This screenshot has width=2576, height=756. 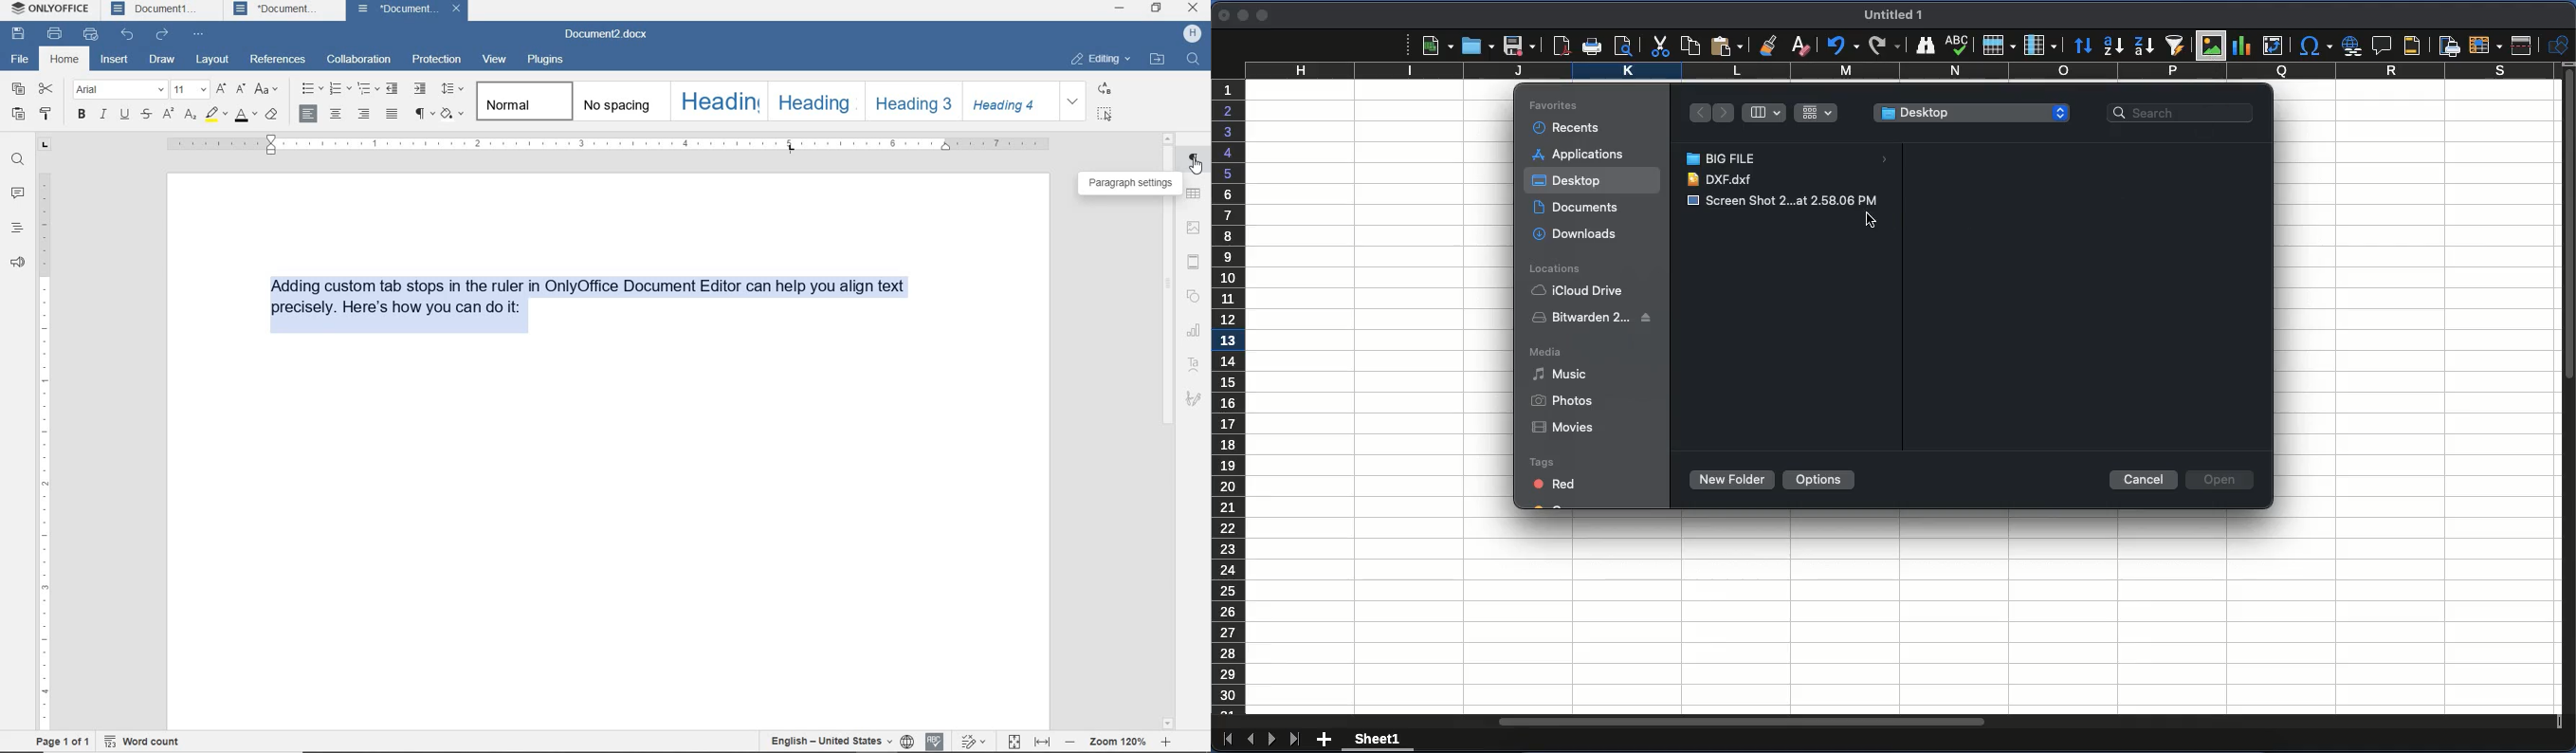 I want to click on insert image, so click(x=1193, y=229).